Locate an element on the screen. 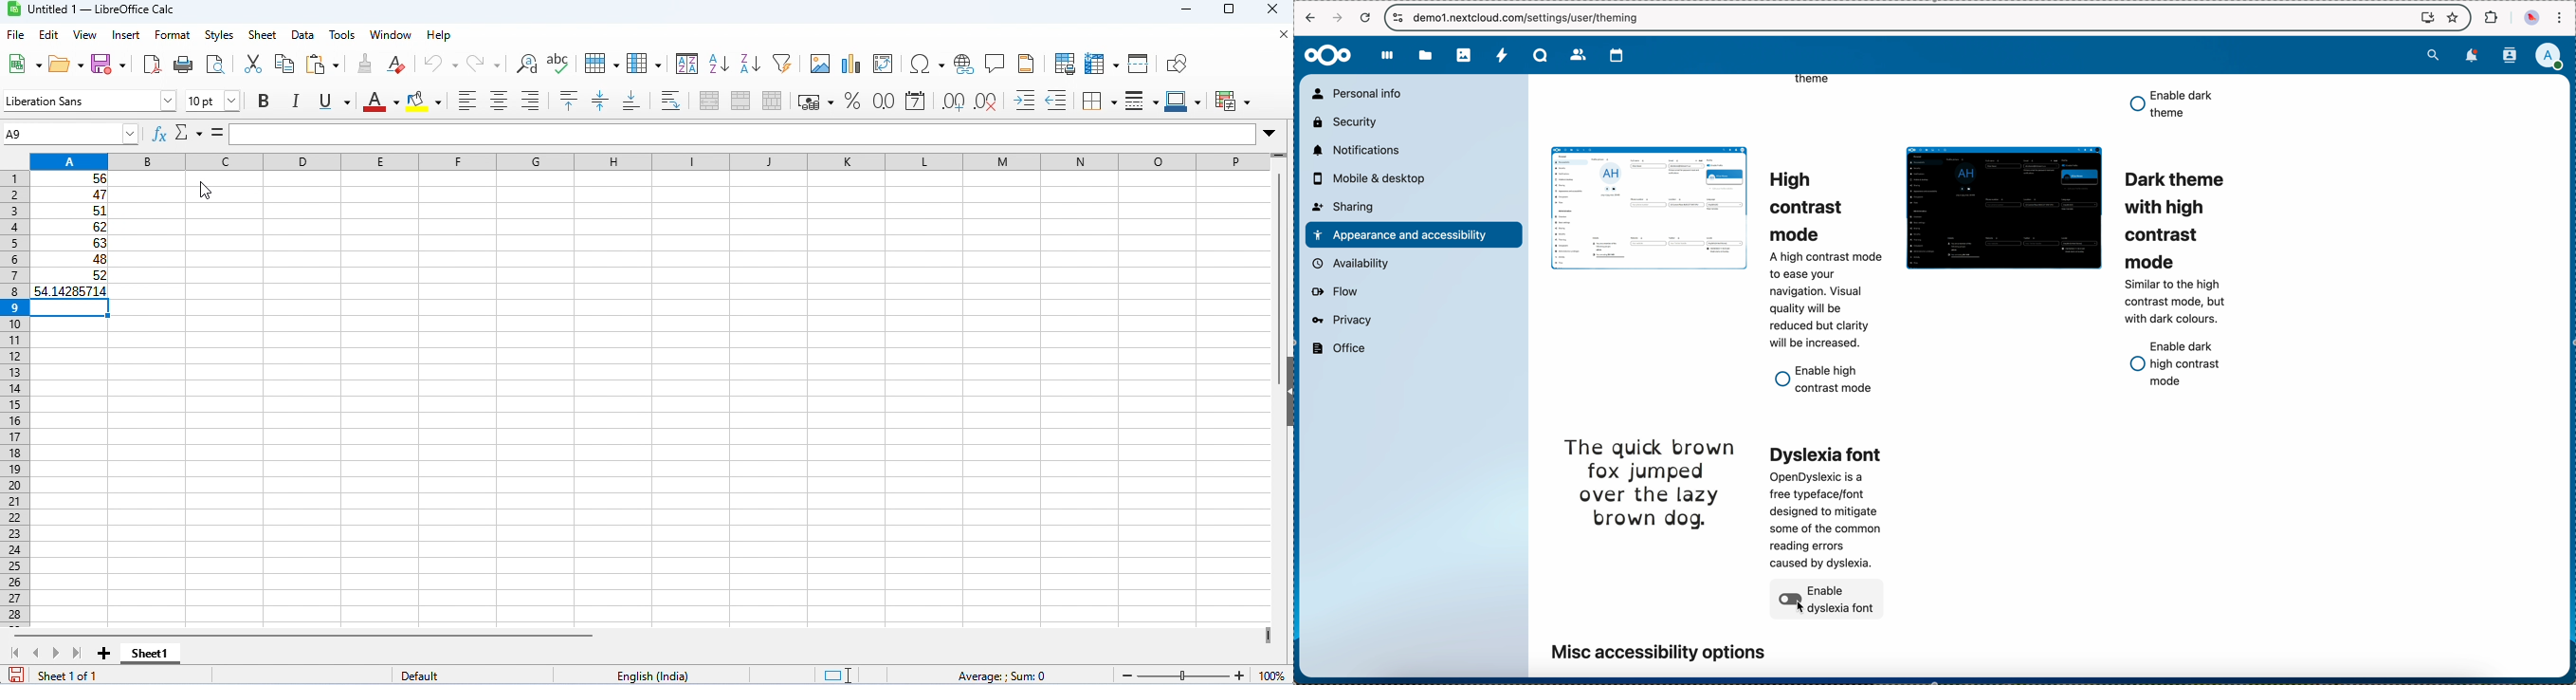  close is located at coordinates (1274, 10).